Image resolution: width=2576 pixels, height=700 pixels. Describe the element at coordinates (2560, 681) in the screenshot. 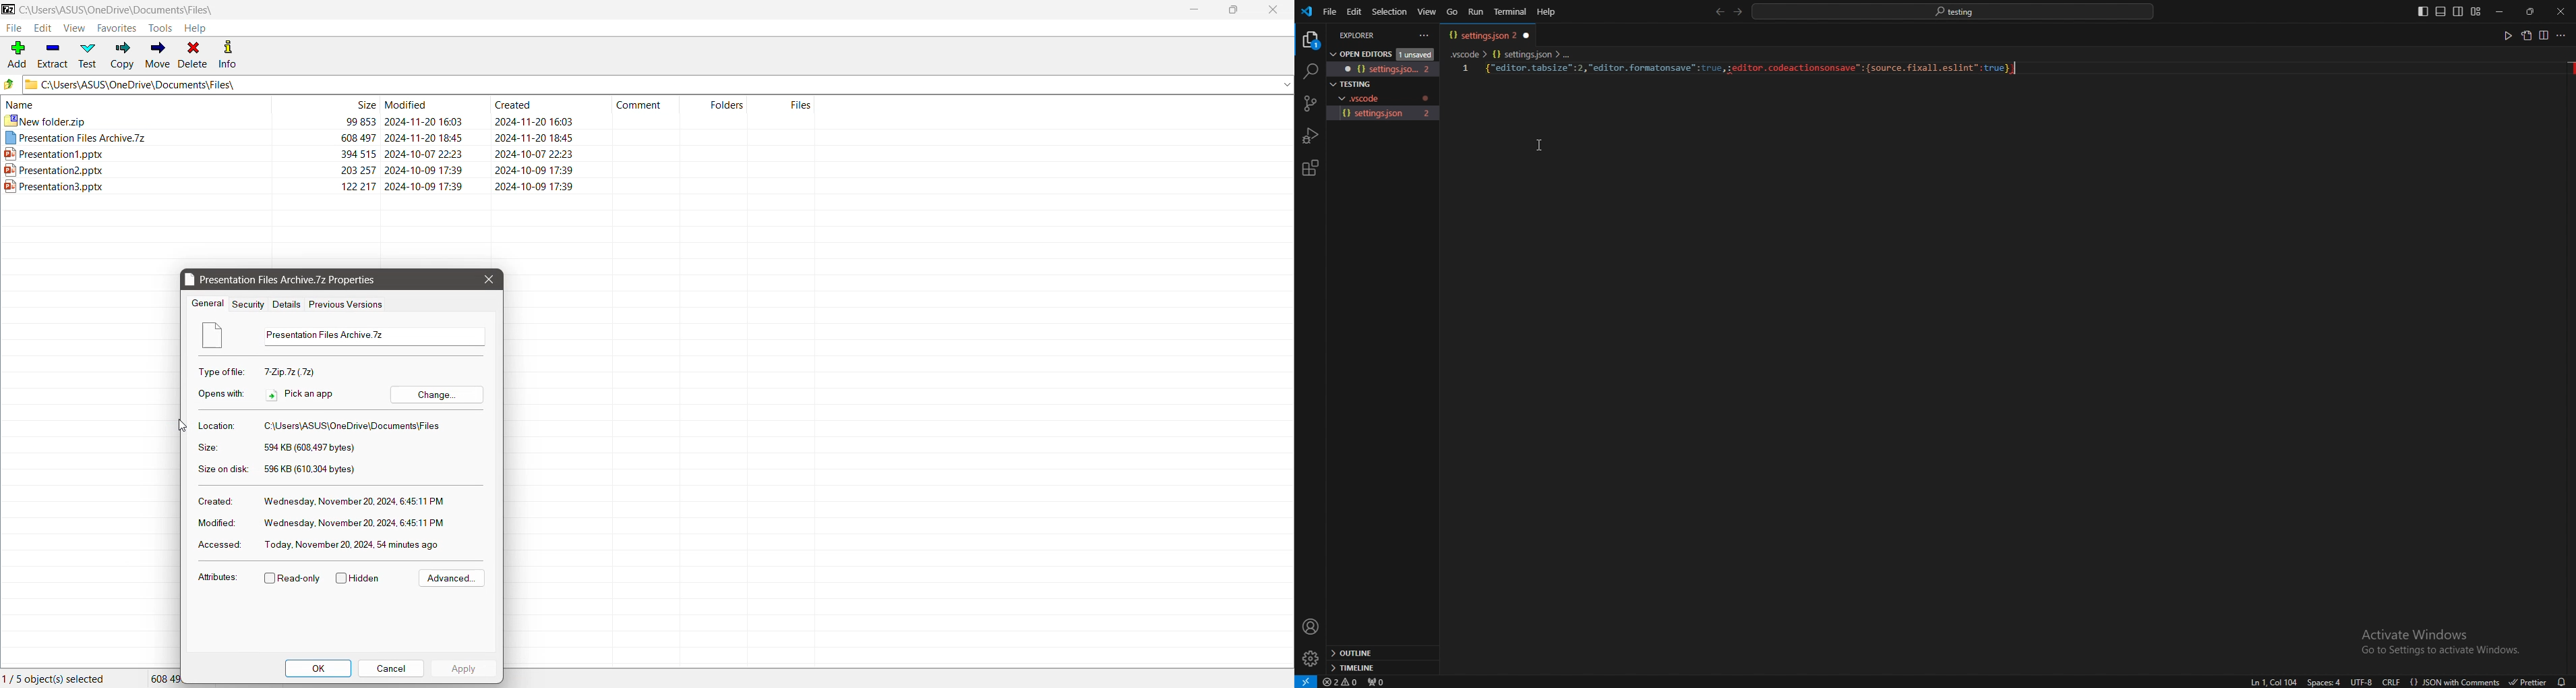

I see `notification` at that location.